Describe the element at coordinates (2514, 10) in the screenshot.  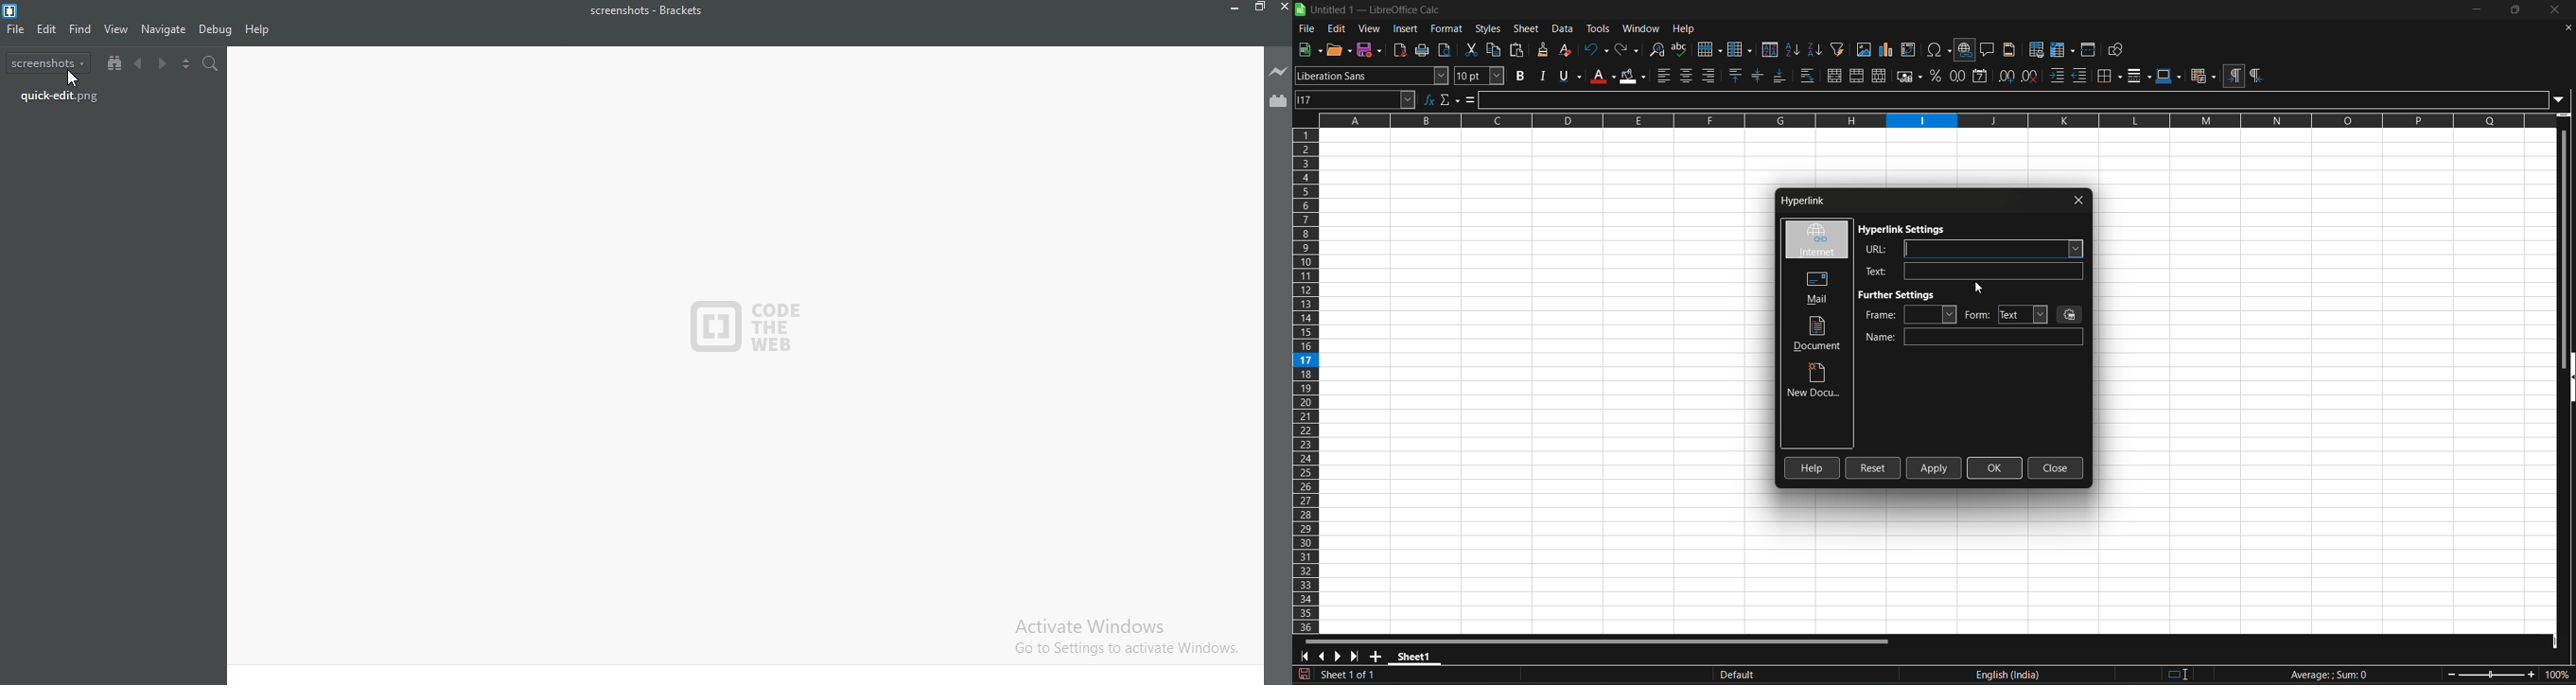
I see `maximize` at that location.